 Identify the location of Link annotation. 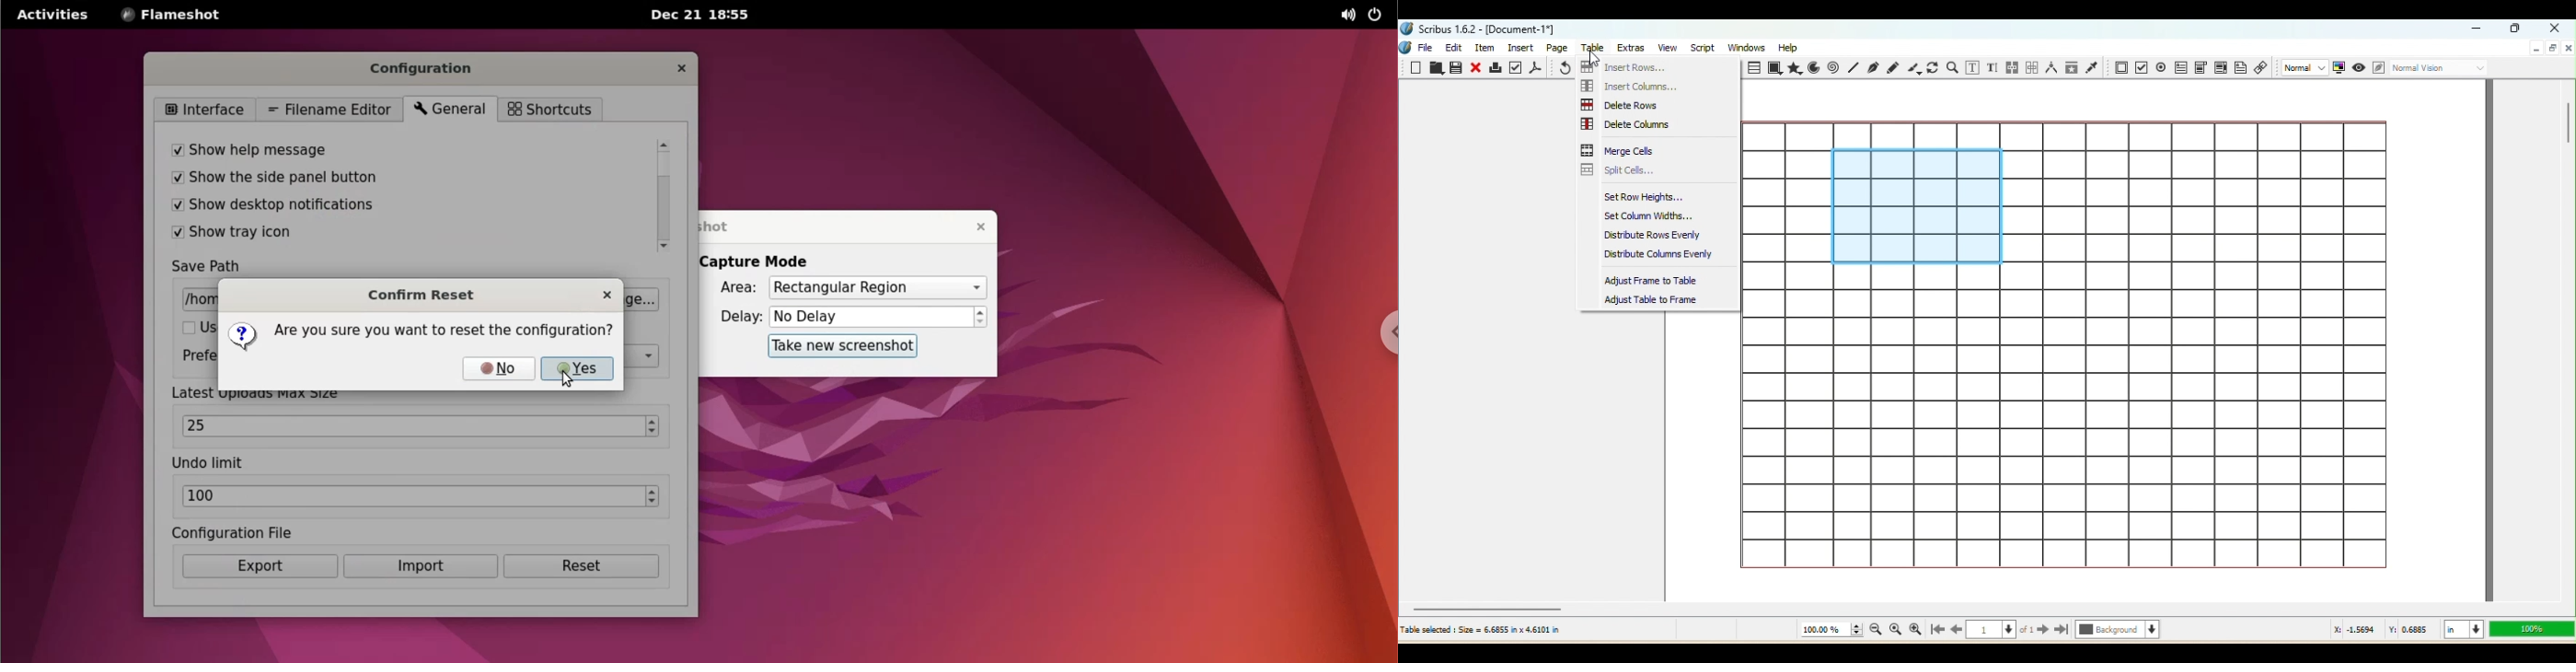
(2261, 69).